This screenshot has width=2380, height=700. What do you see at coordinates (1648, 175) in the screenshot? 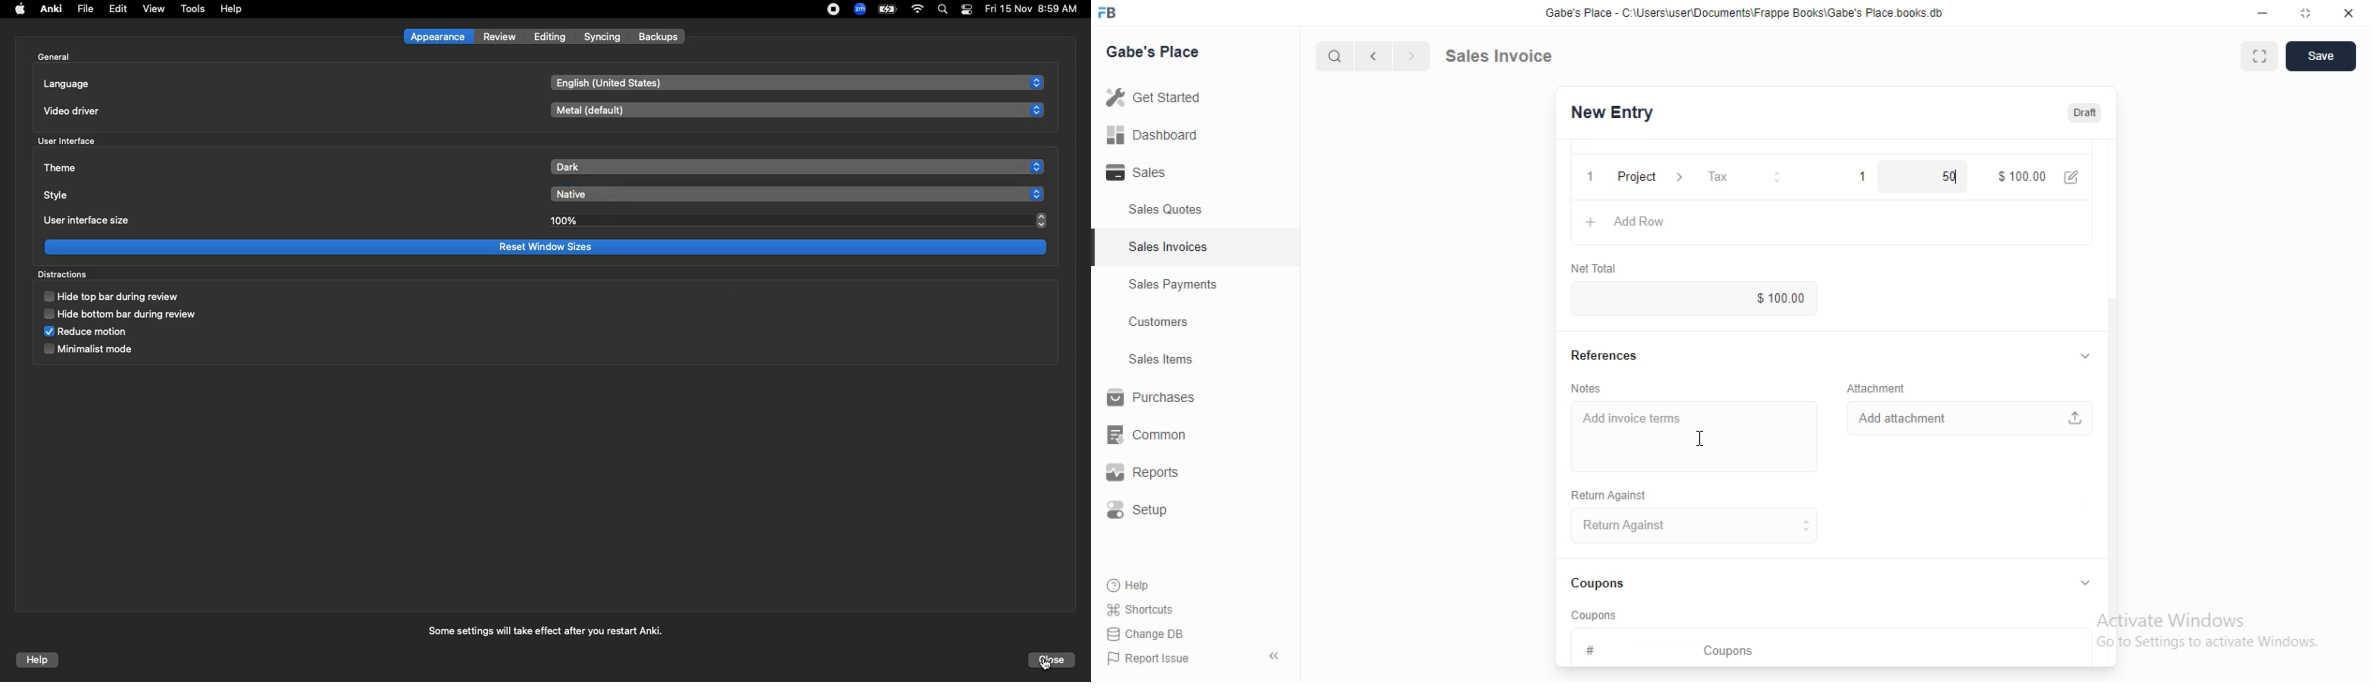
I see `Project` at bounding box center [1648, 175].